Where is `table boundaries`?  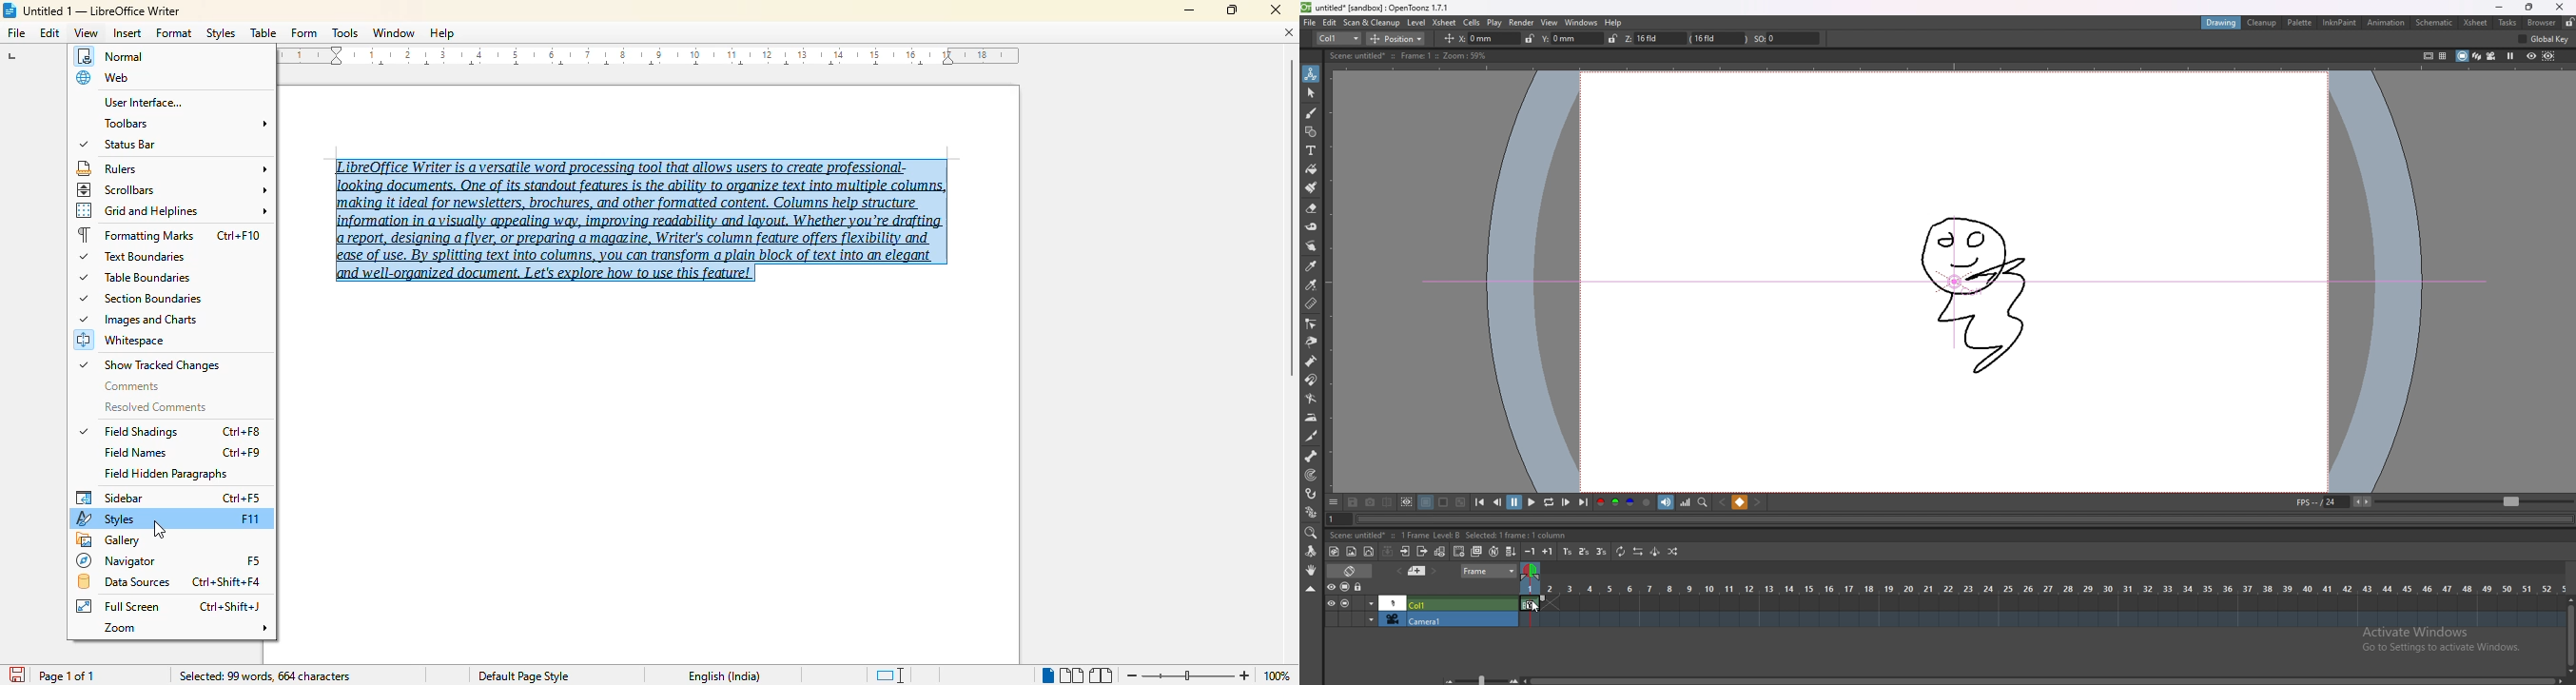 table boundaries is located at coordinates (135, 278).